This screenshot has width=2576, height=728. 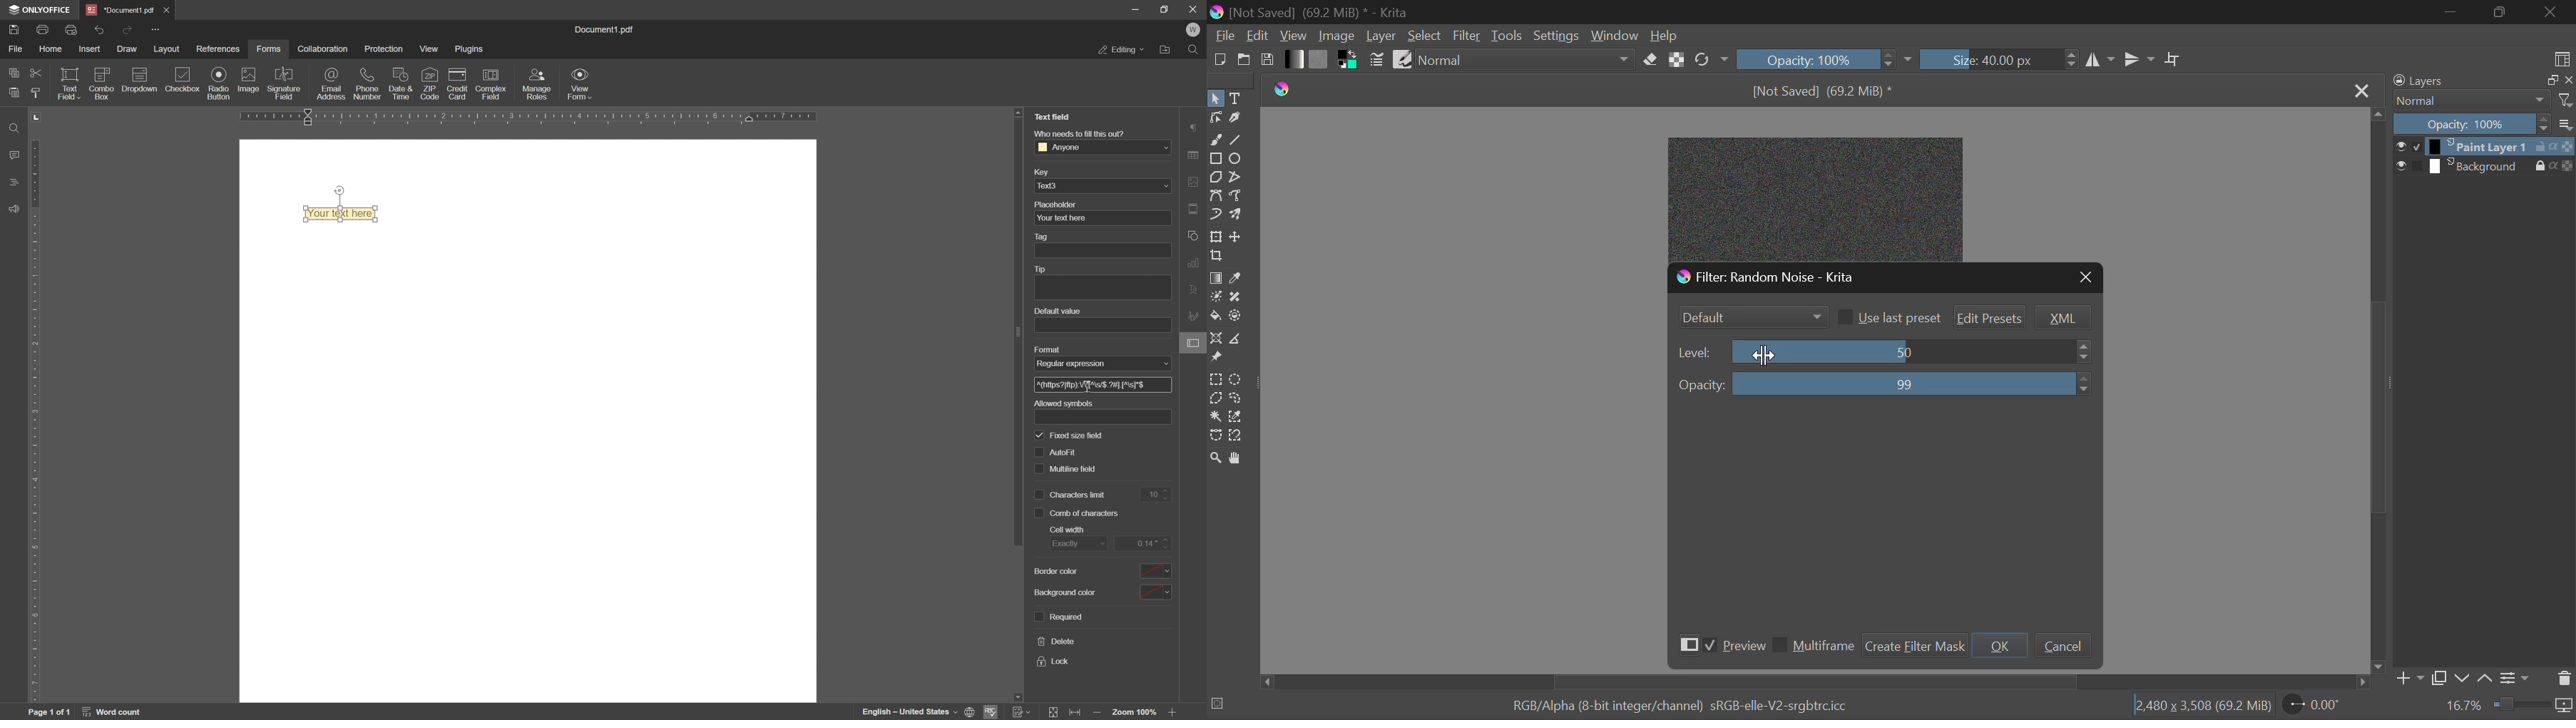 I want to click on delete, so click(x=1057, y=642).